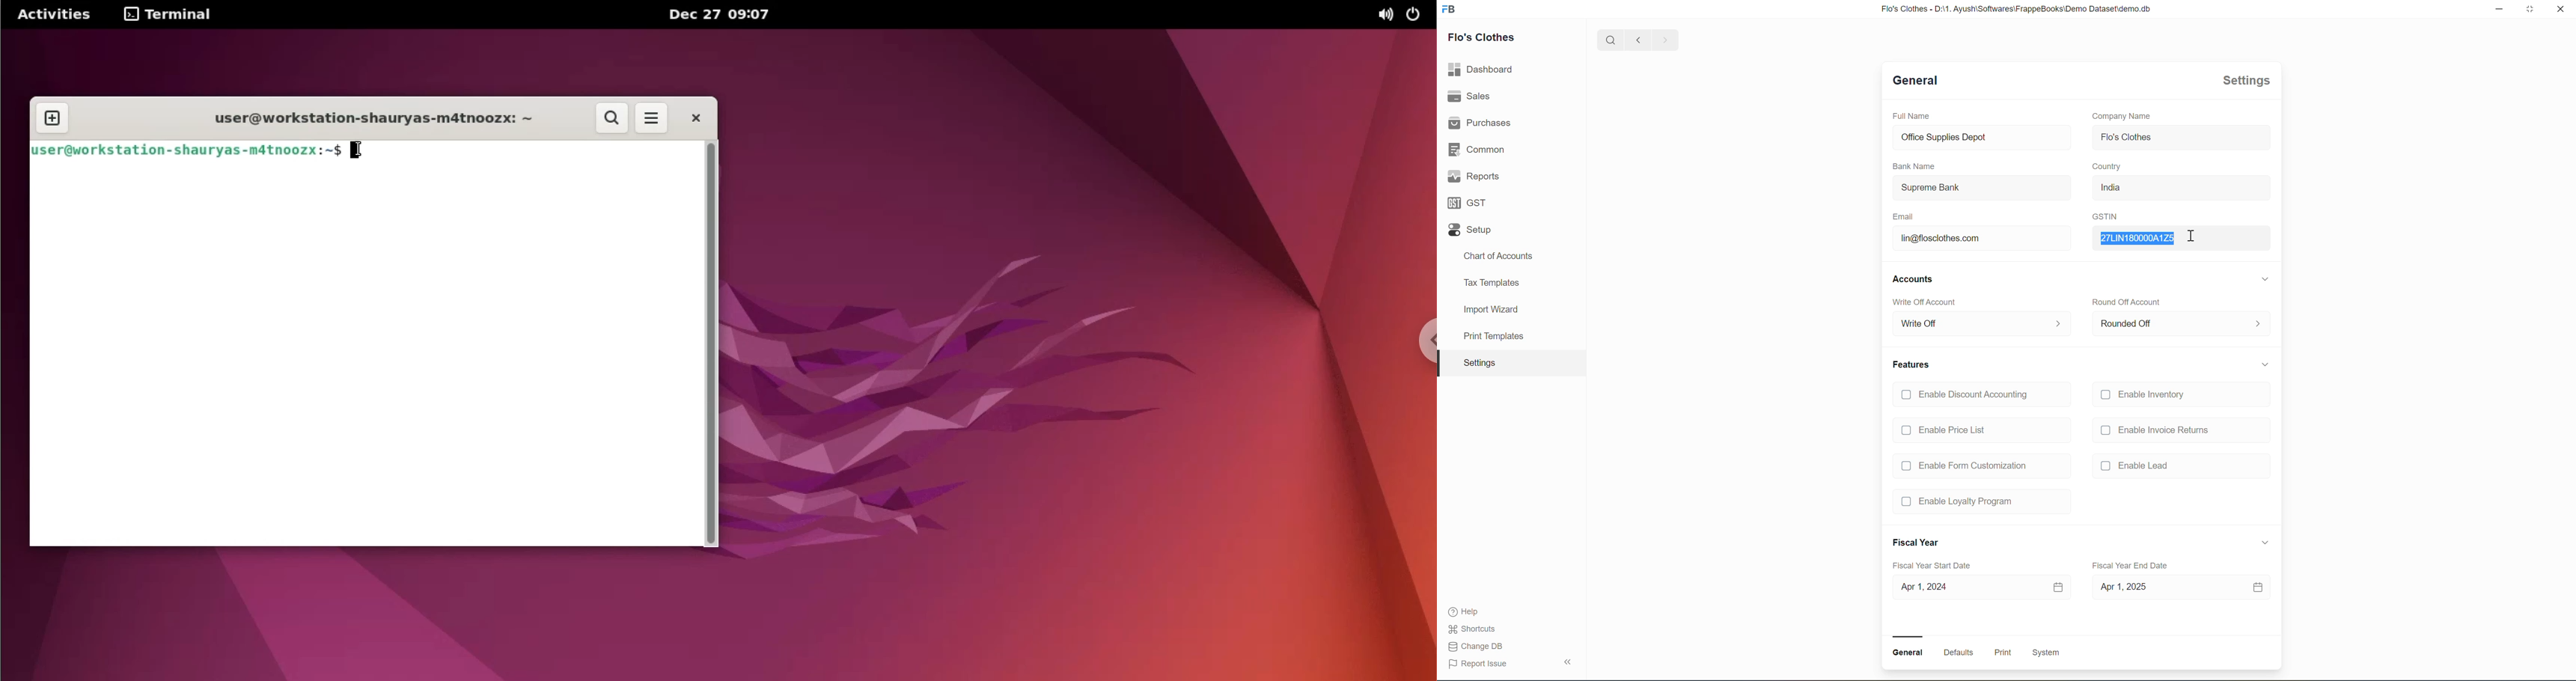  Describe the element at coordinates (2122, 117) in the screenshot. I see `Company Name` at that location.